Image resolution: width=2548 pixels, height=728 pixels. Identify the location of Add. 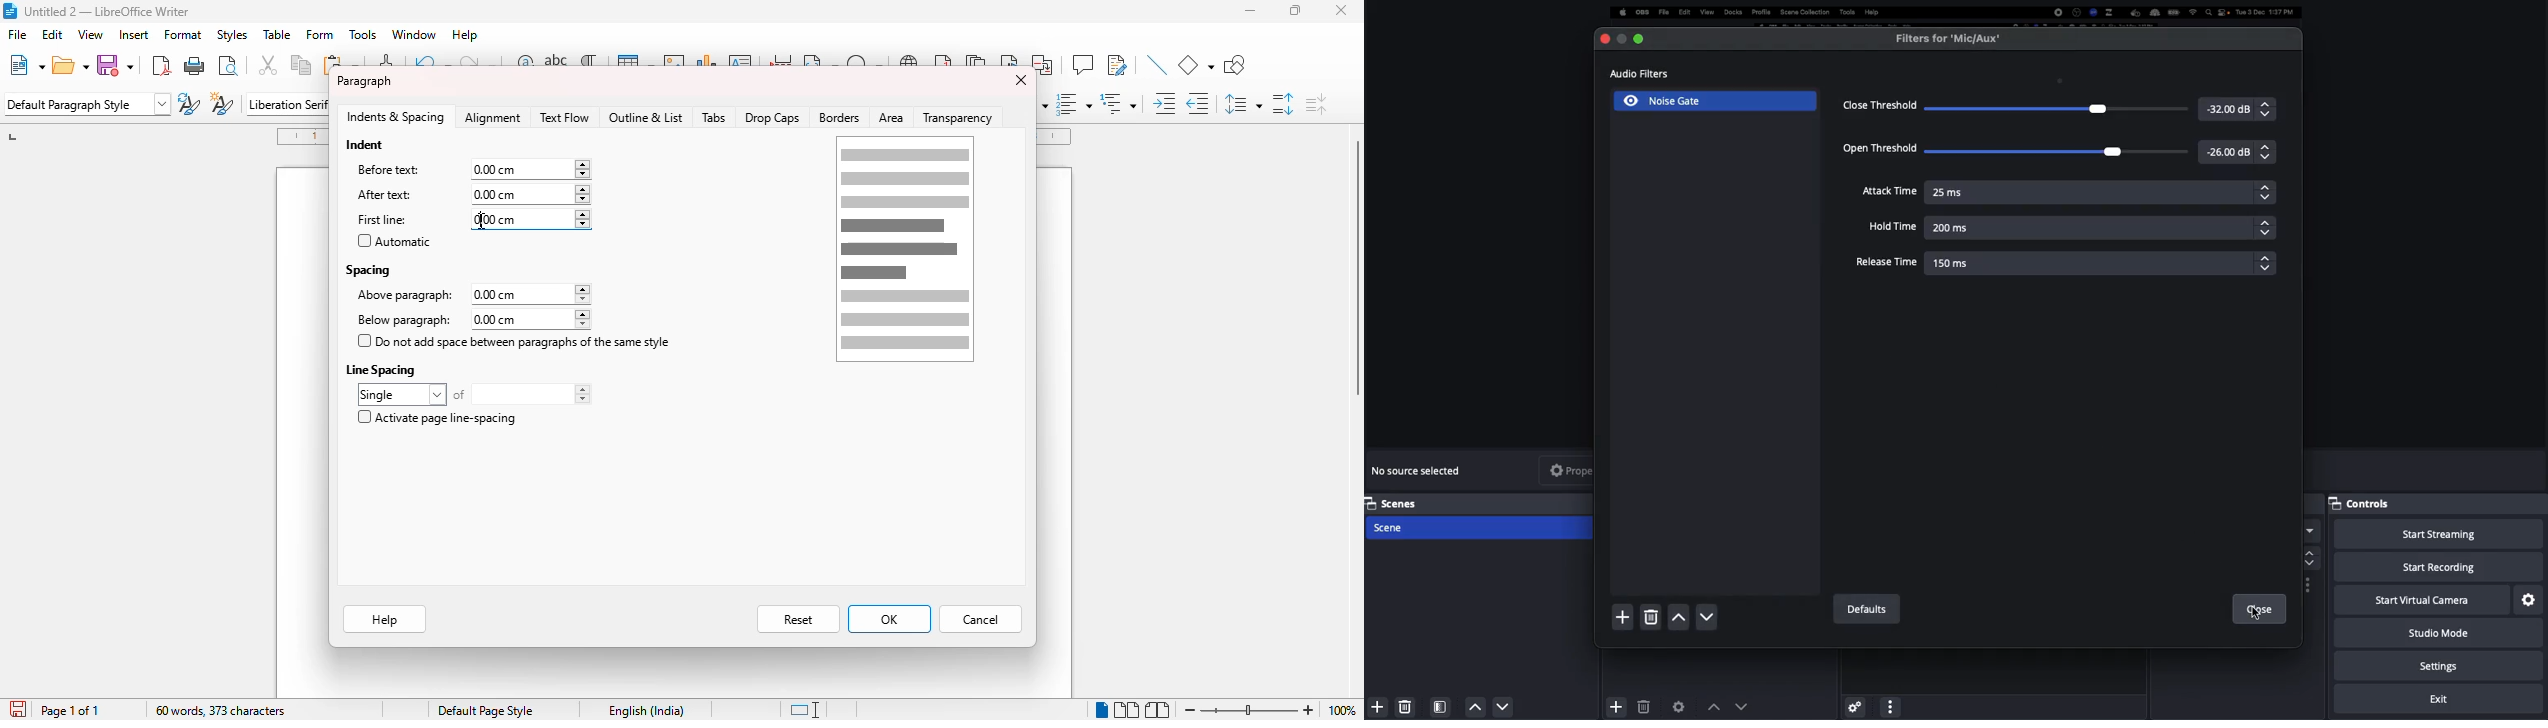
(1375, 707).